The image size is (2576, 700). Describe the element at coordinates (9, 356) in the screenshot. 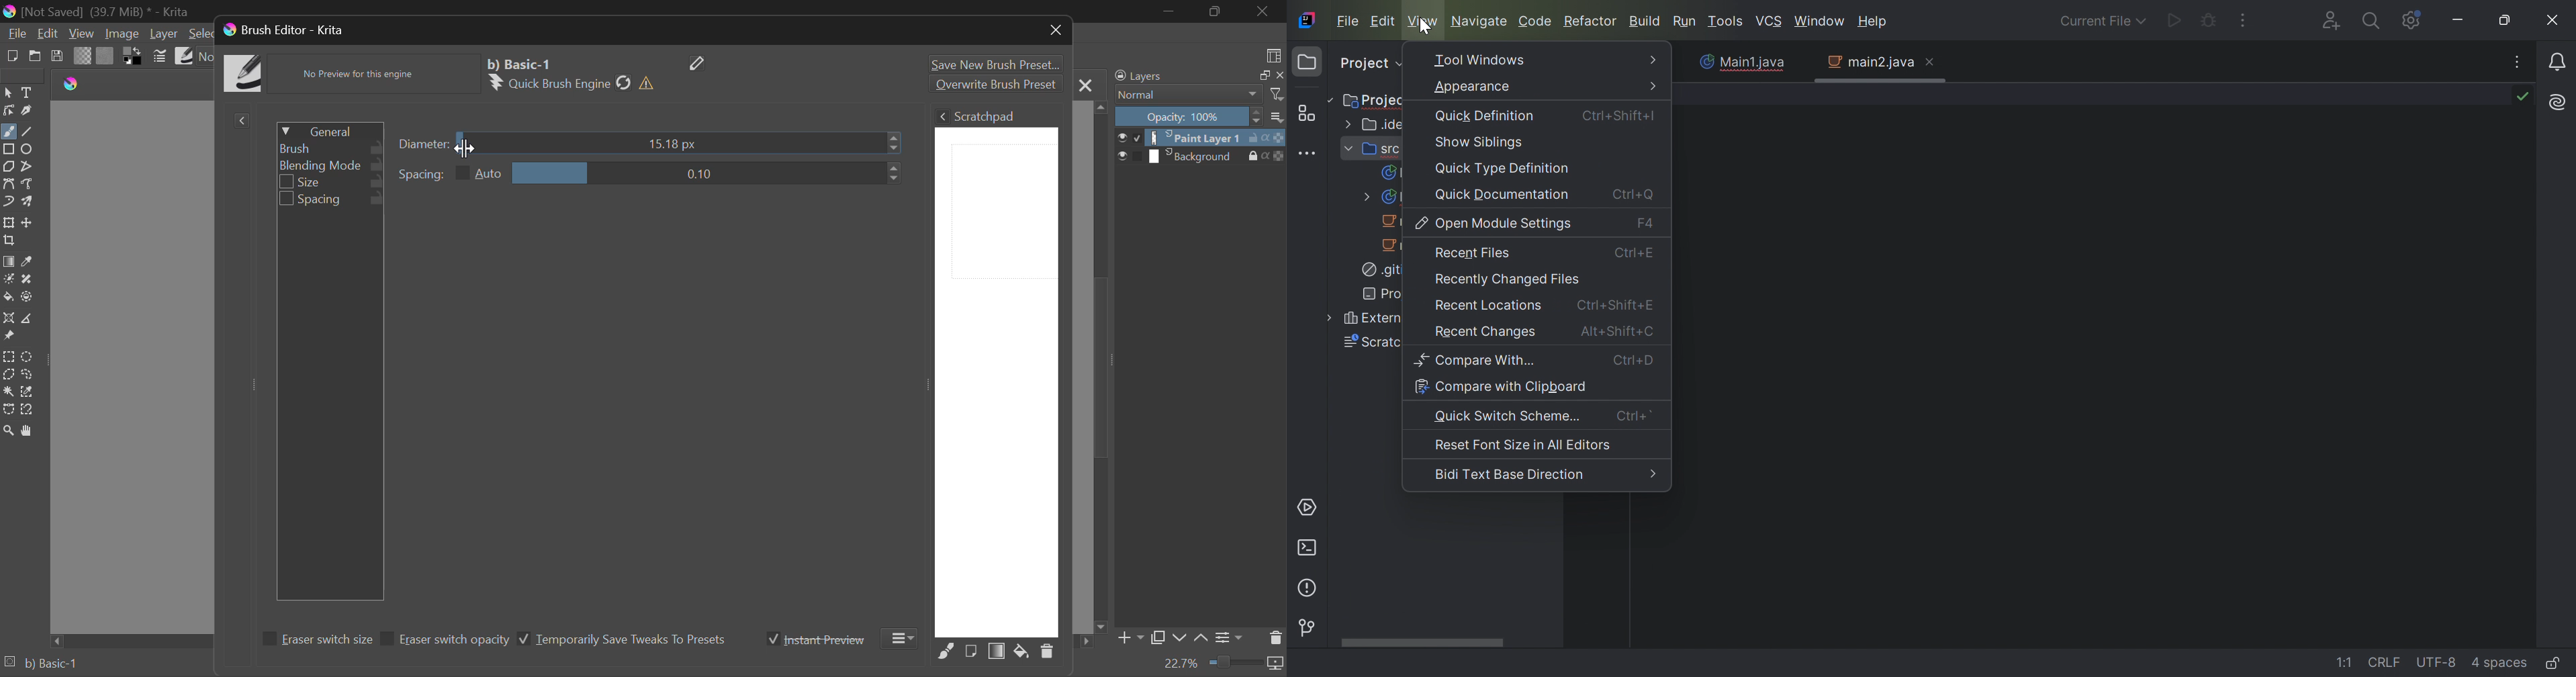

I see `Rectangle Selection` at that location.